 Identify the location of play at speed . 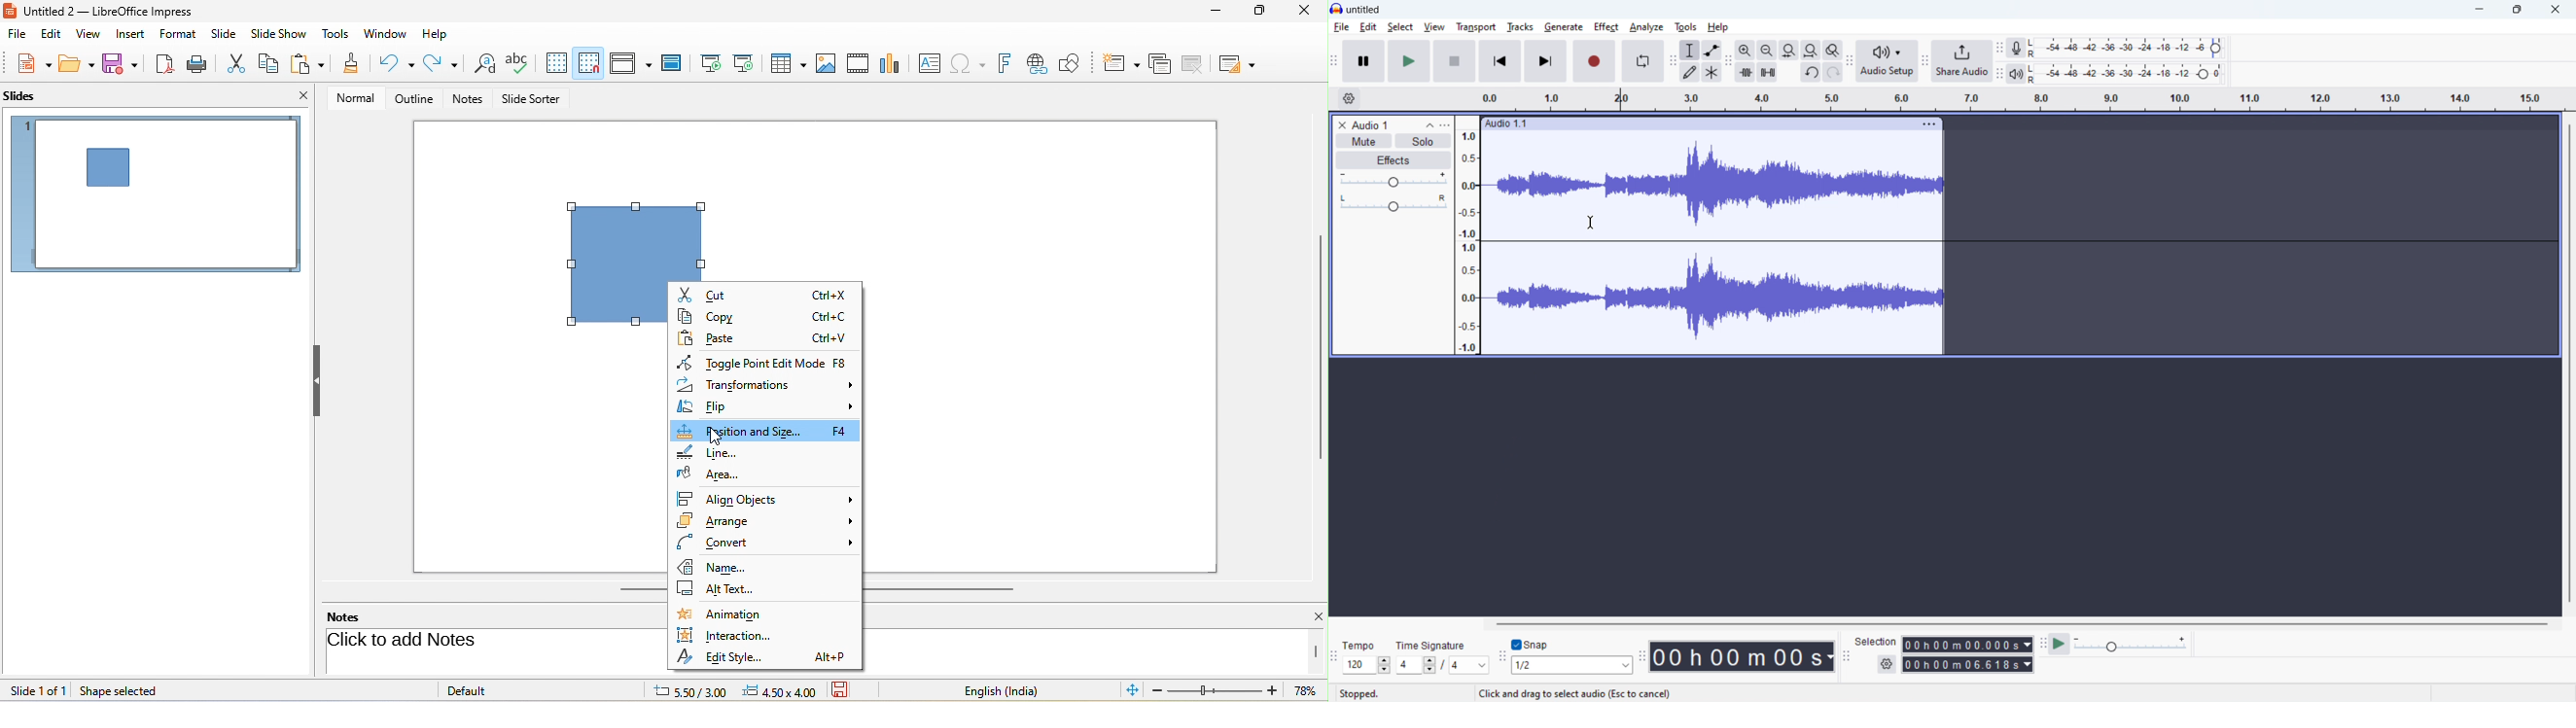
(2059, 645).